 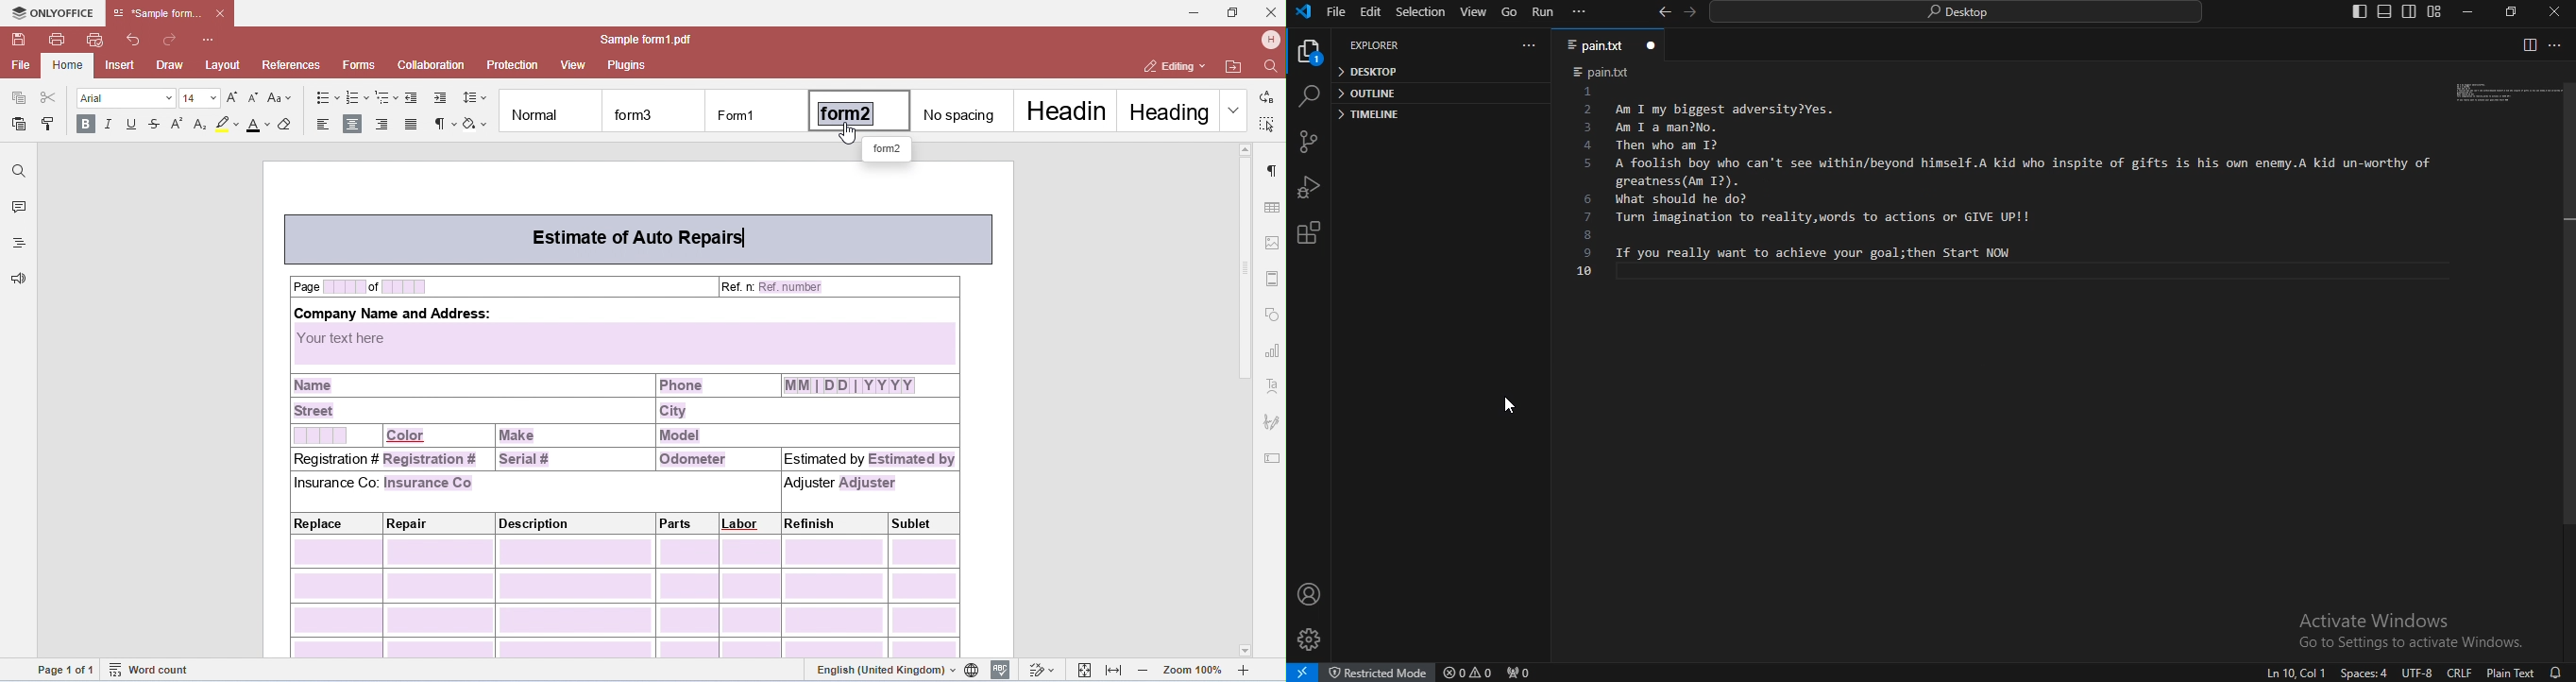 What do you see at coordinates (1531, 45) in the screenshot?
I see `...` at bounding box center [1531, 45].